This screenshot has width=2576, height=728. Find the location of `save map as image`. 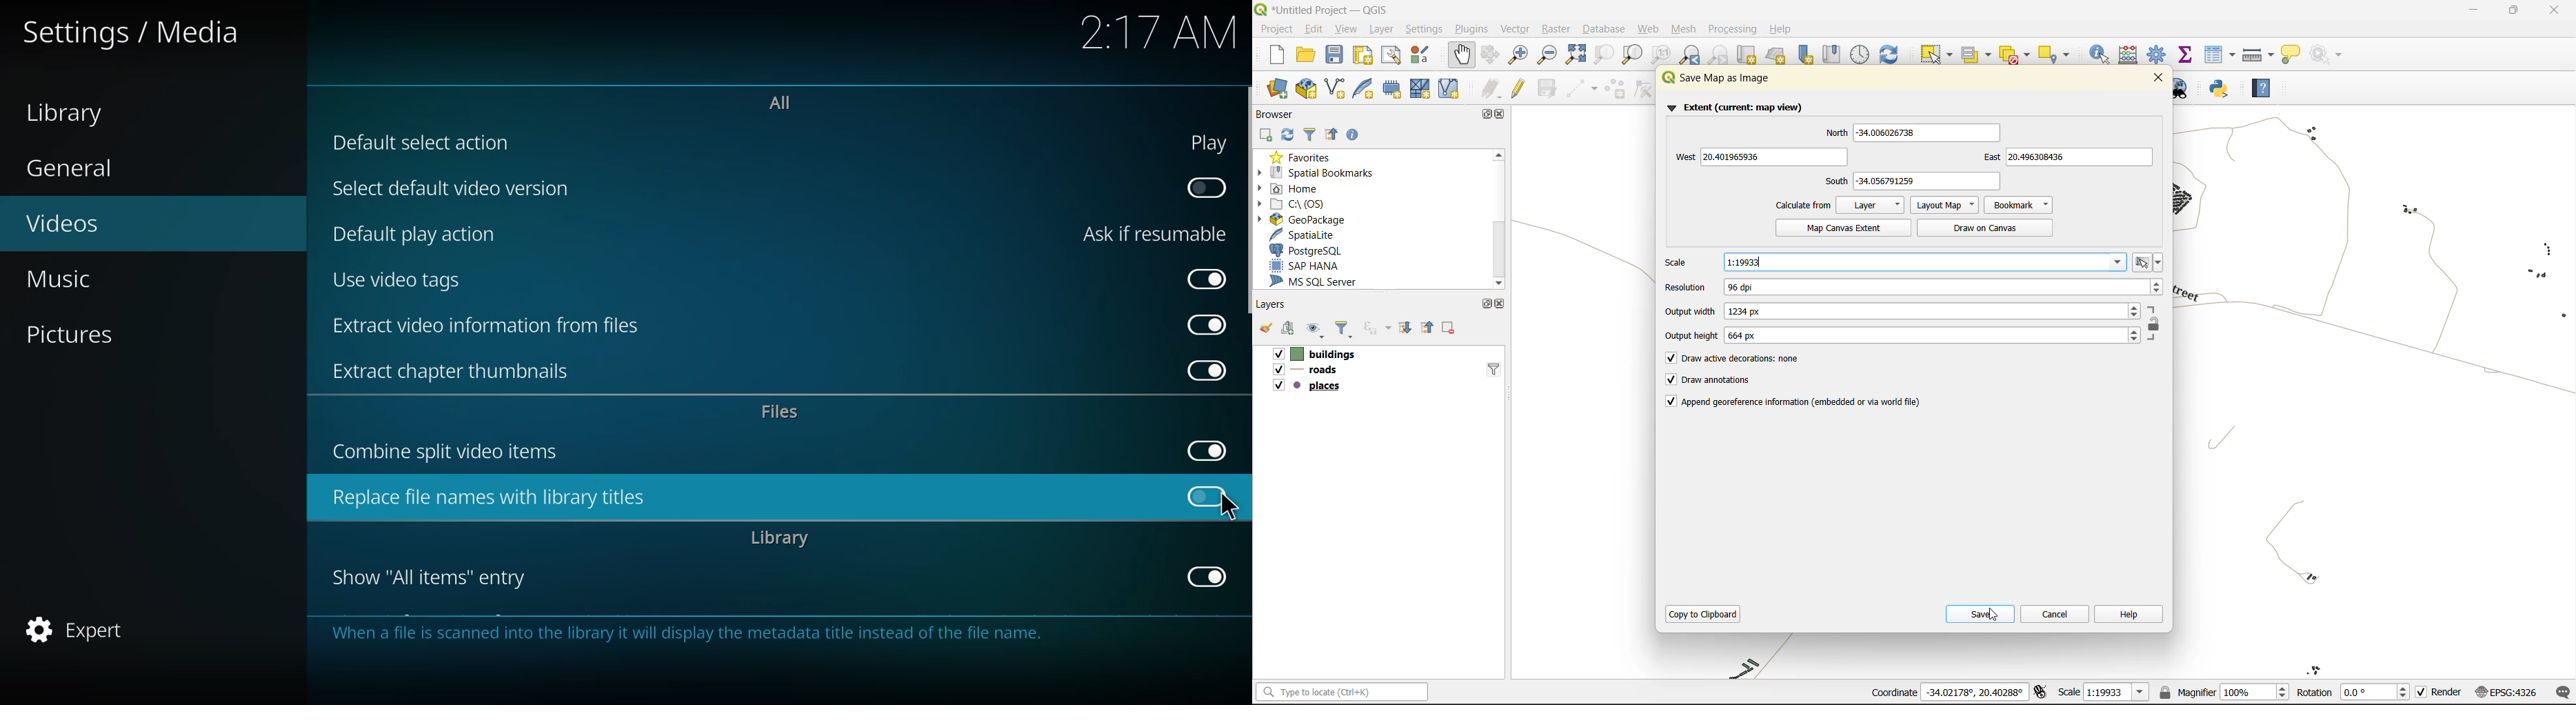

save map as image is located at coordinates (1733, 79).